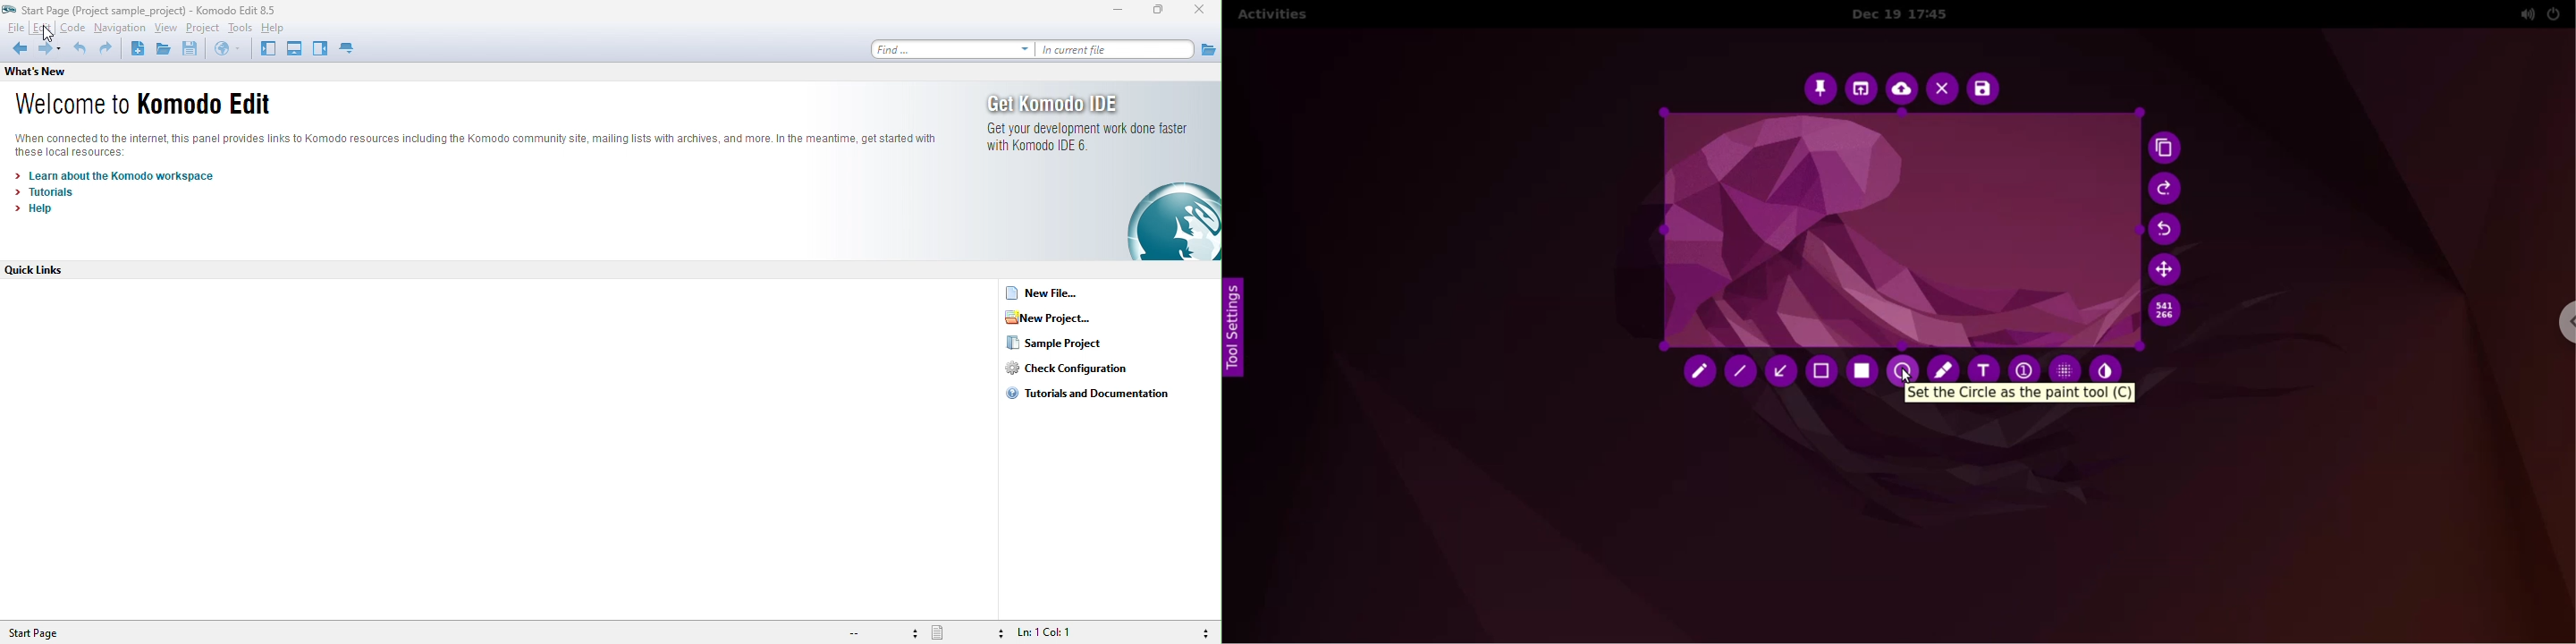 This screenshot has height=644, width=2576. What do you see at coordinates (37, 211) in the screenshot?
I see `help` at bounding box center [37, 211].